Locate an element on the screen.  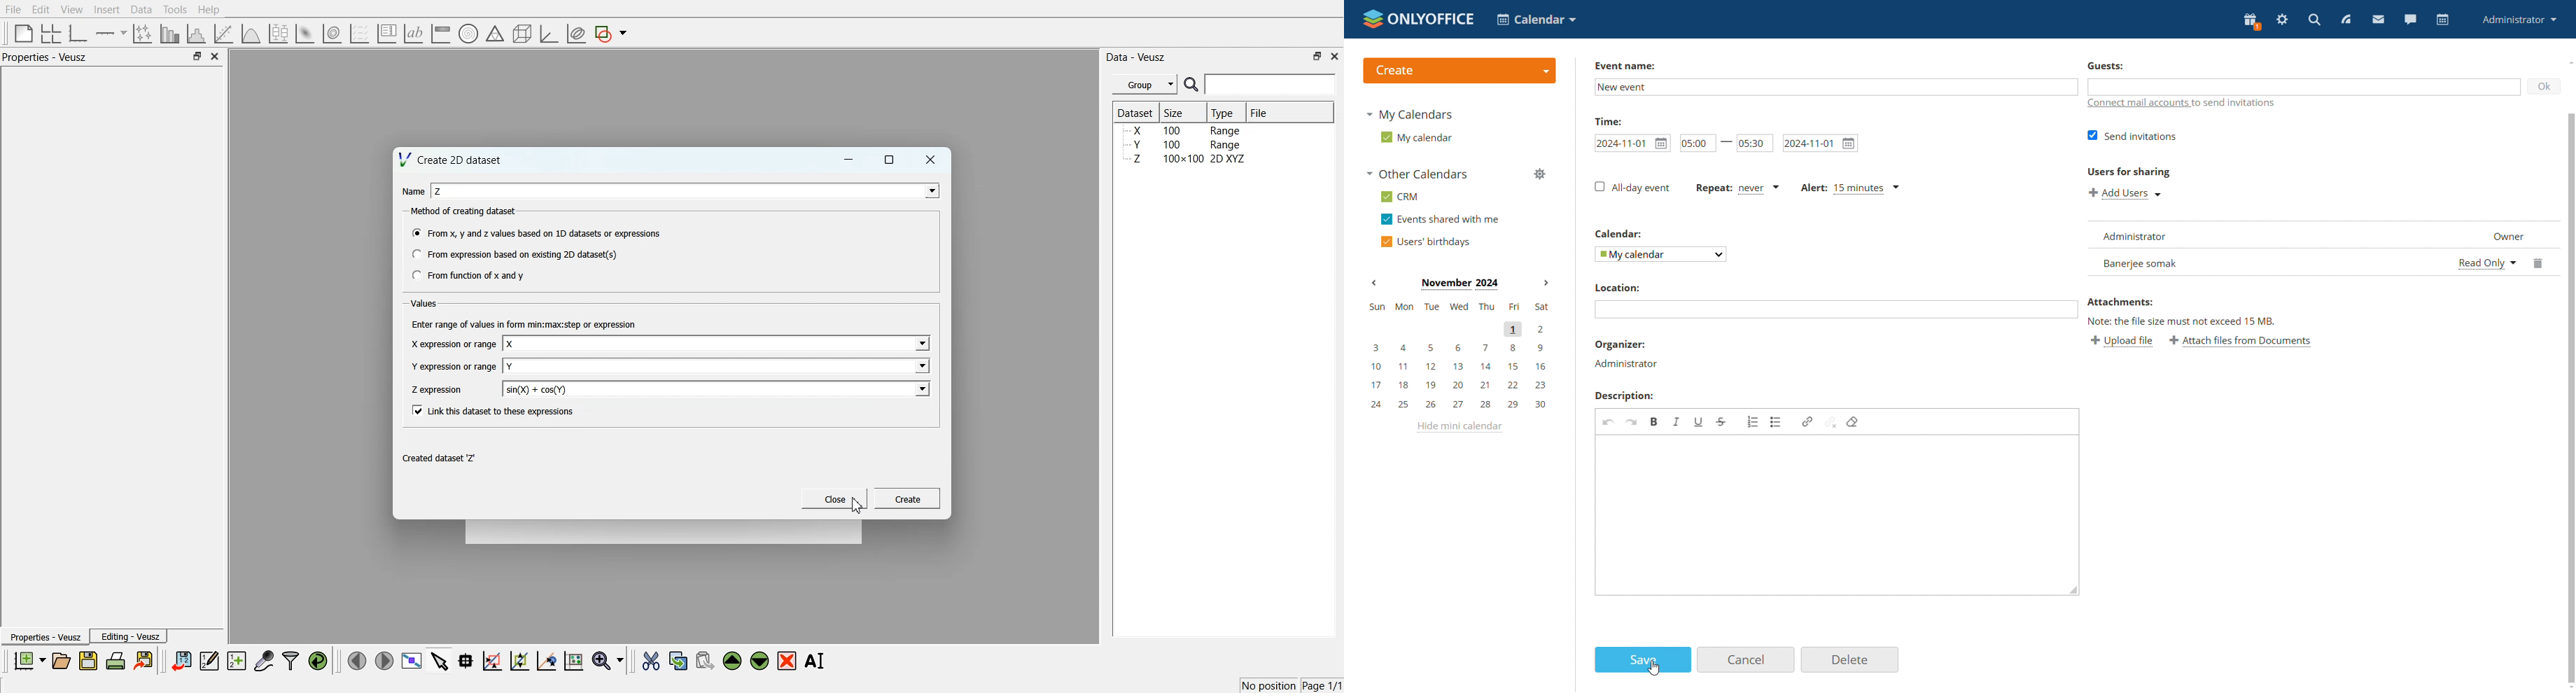
Arrange graph in grid is located at coordinates (51, 34).